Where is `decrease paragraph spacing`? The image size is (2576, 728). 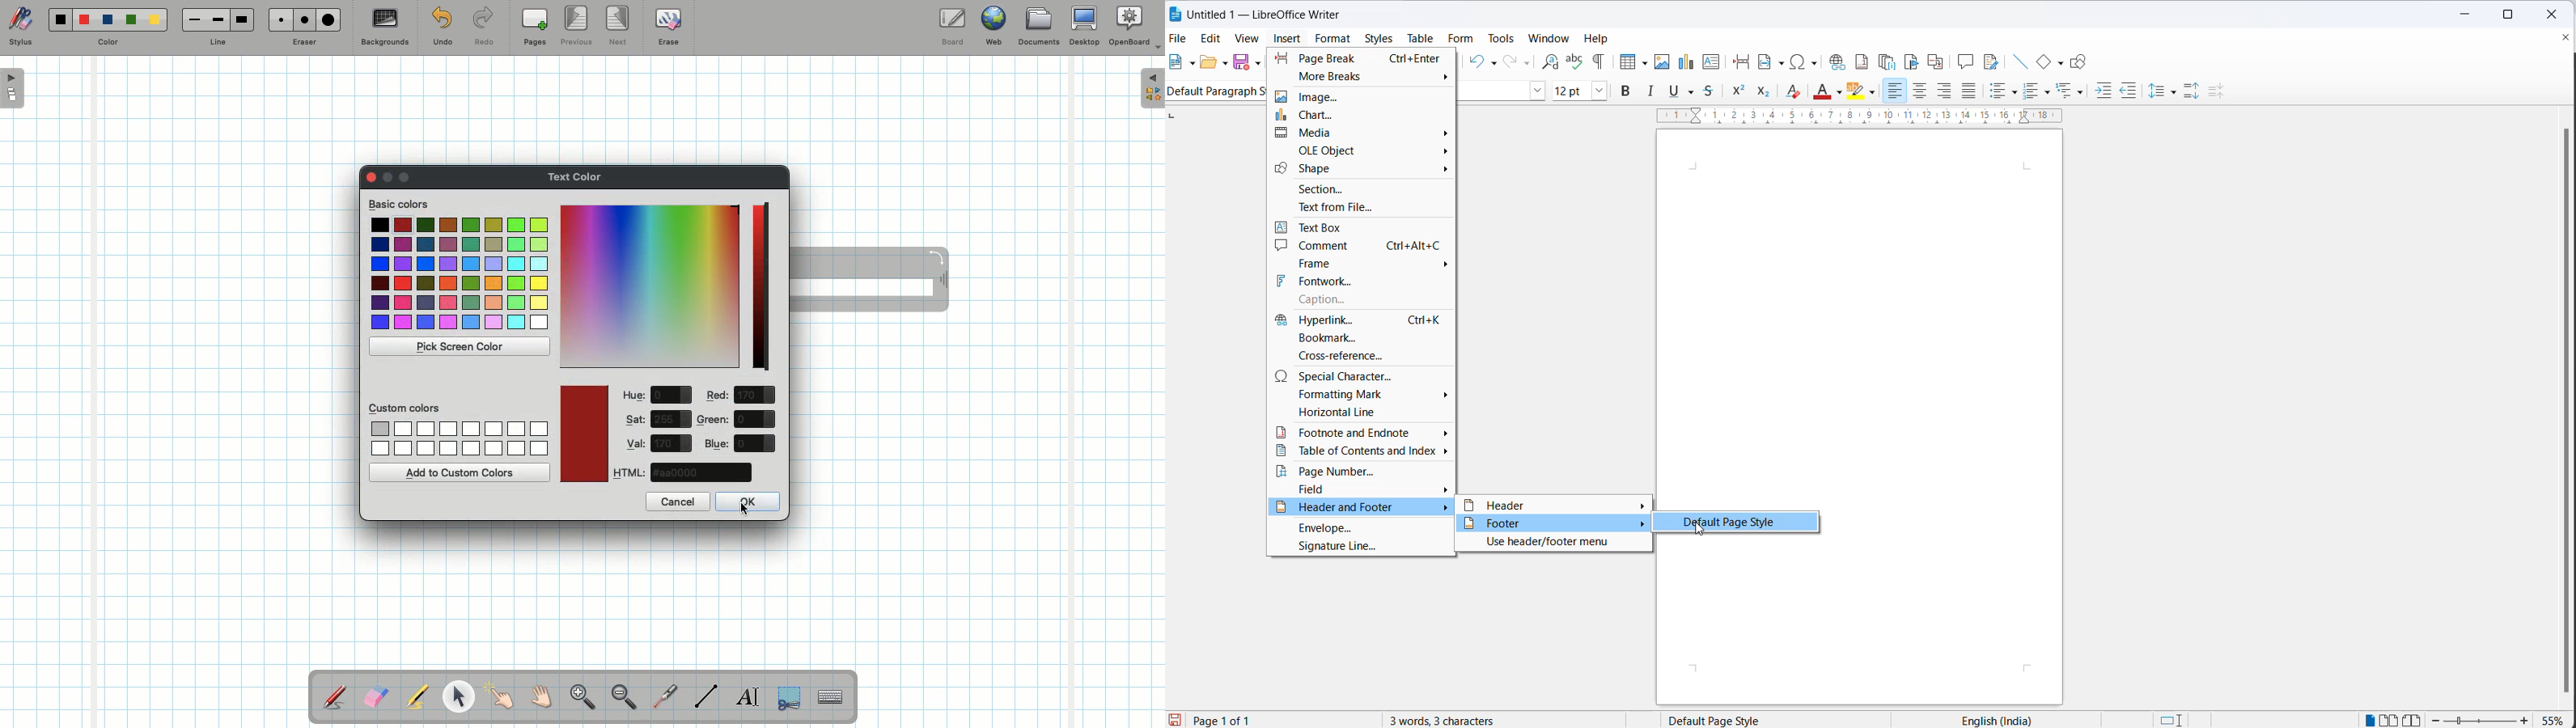 decrease paragraph spacing is located at coordinates (2219, 90).